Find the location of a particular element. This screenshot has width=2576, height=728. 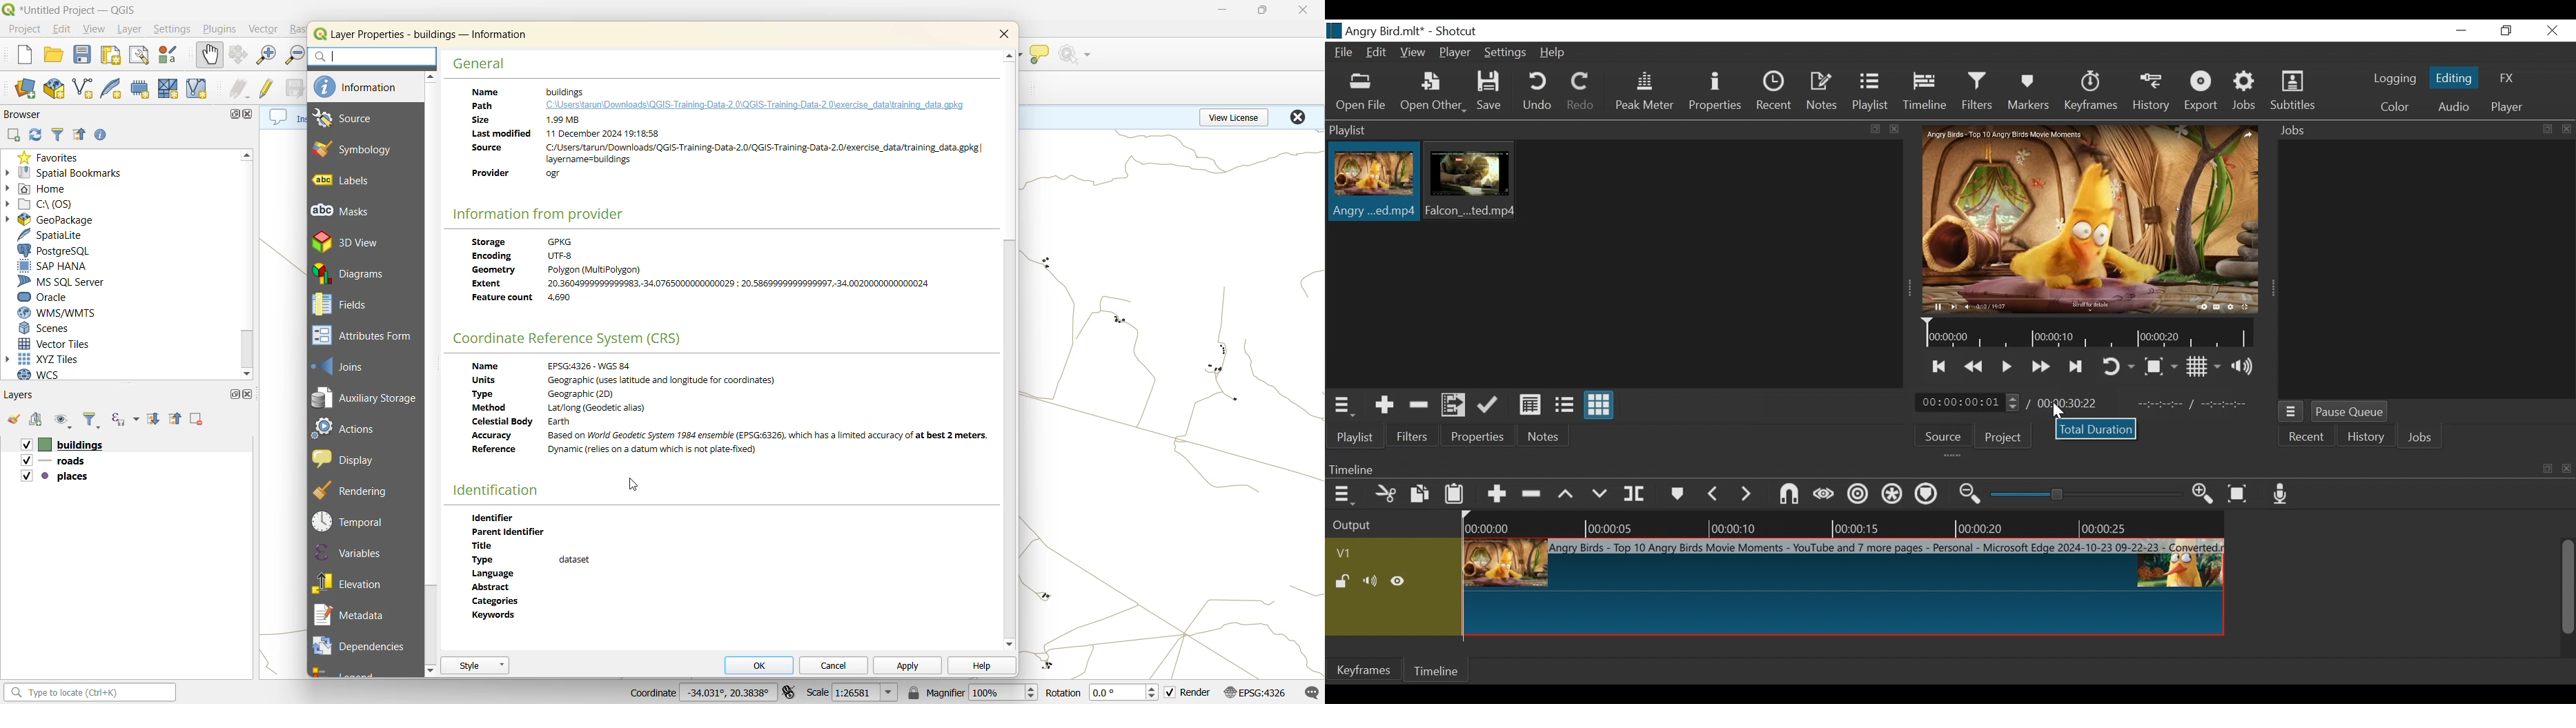

crs is located at coordinates (1254, 692).